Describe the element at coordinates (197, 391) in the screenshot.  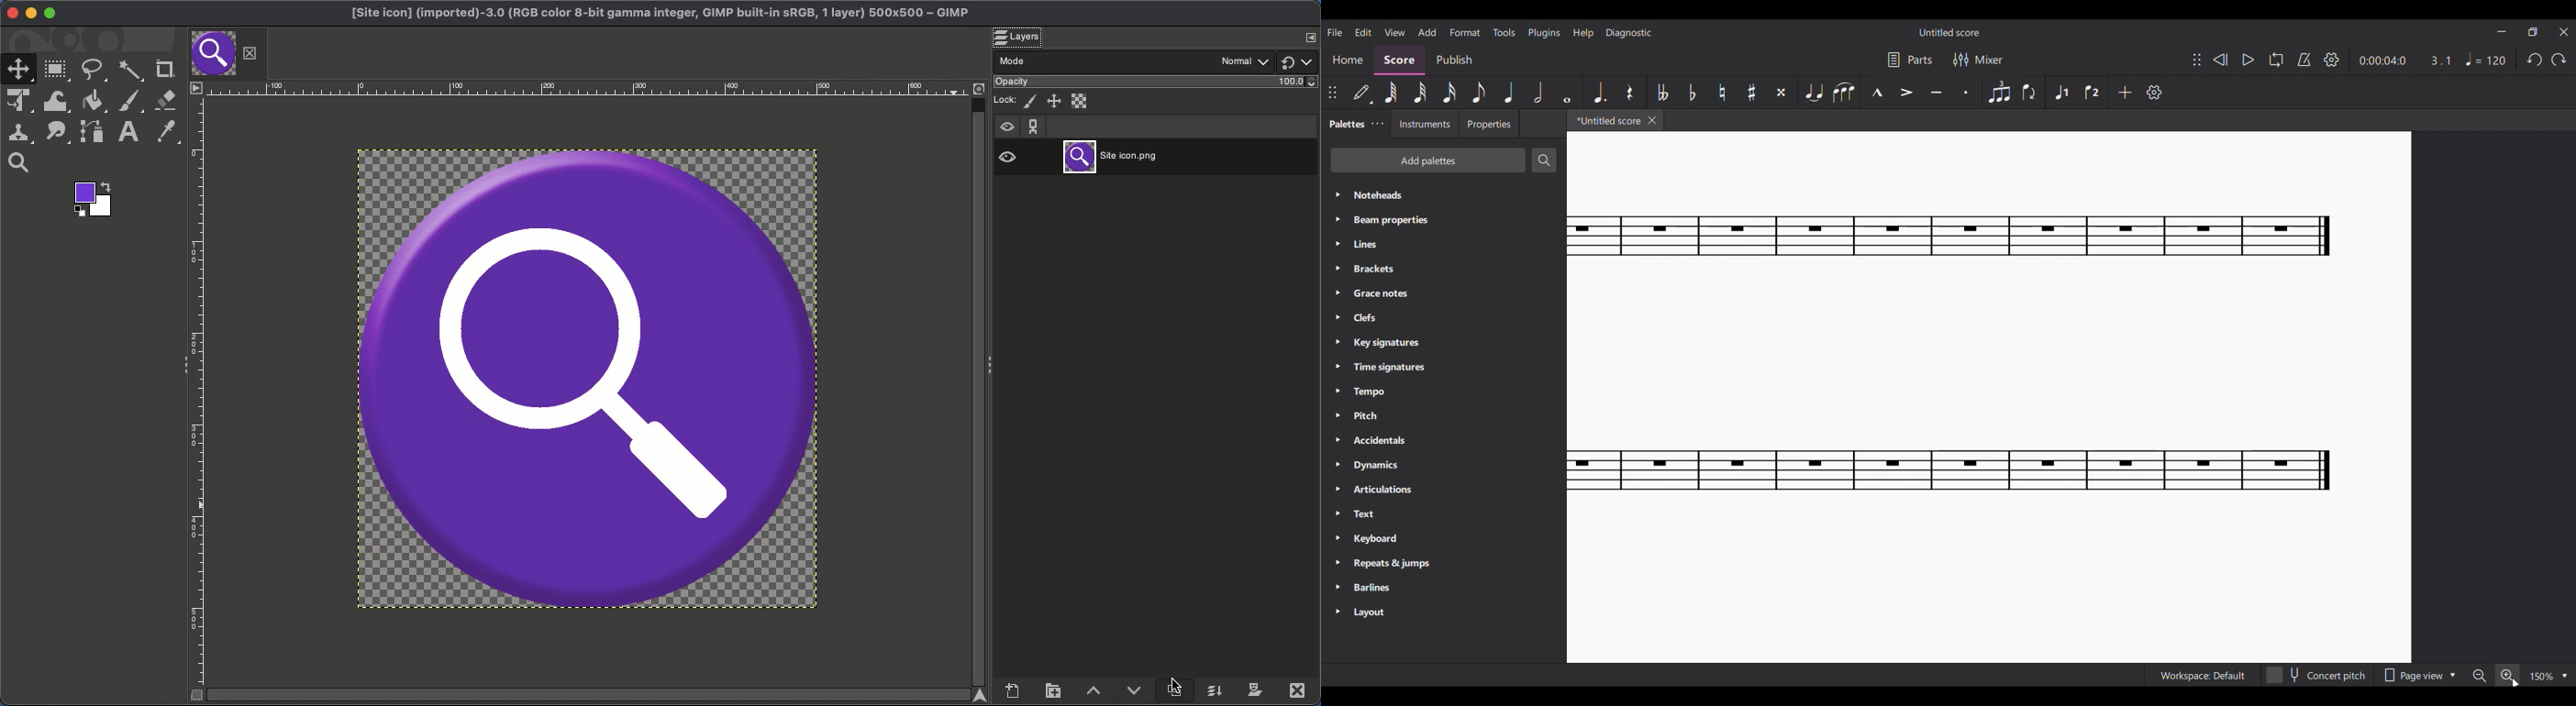
I see `Ruler` at that location.